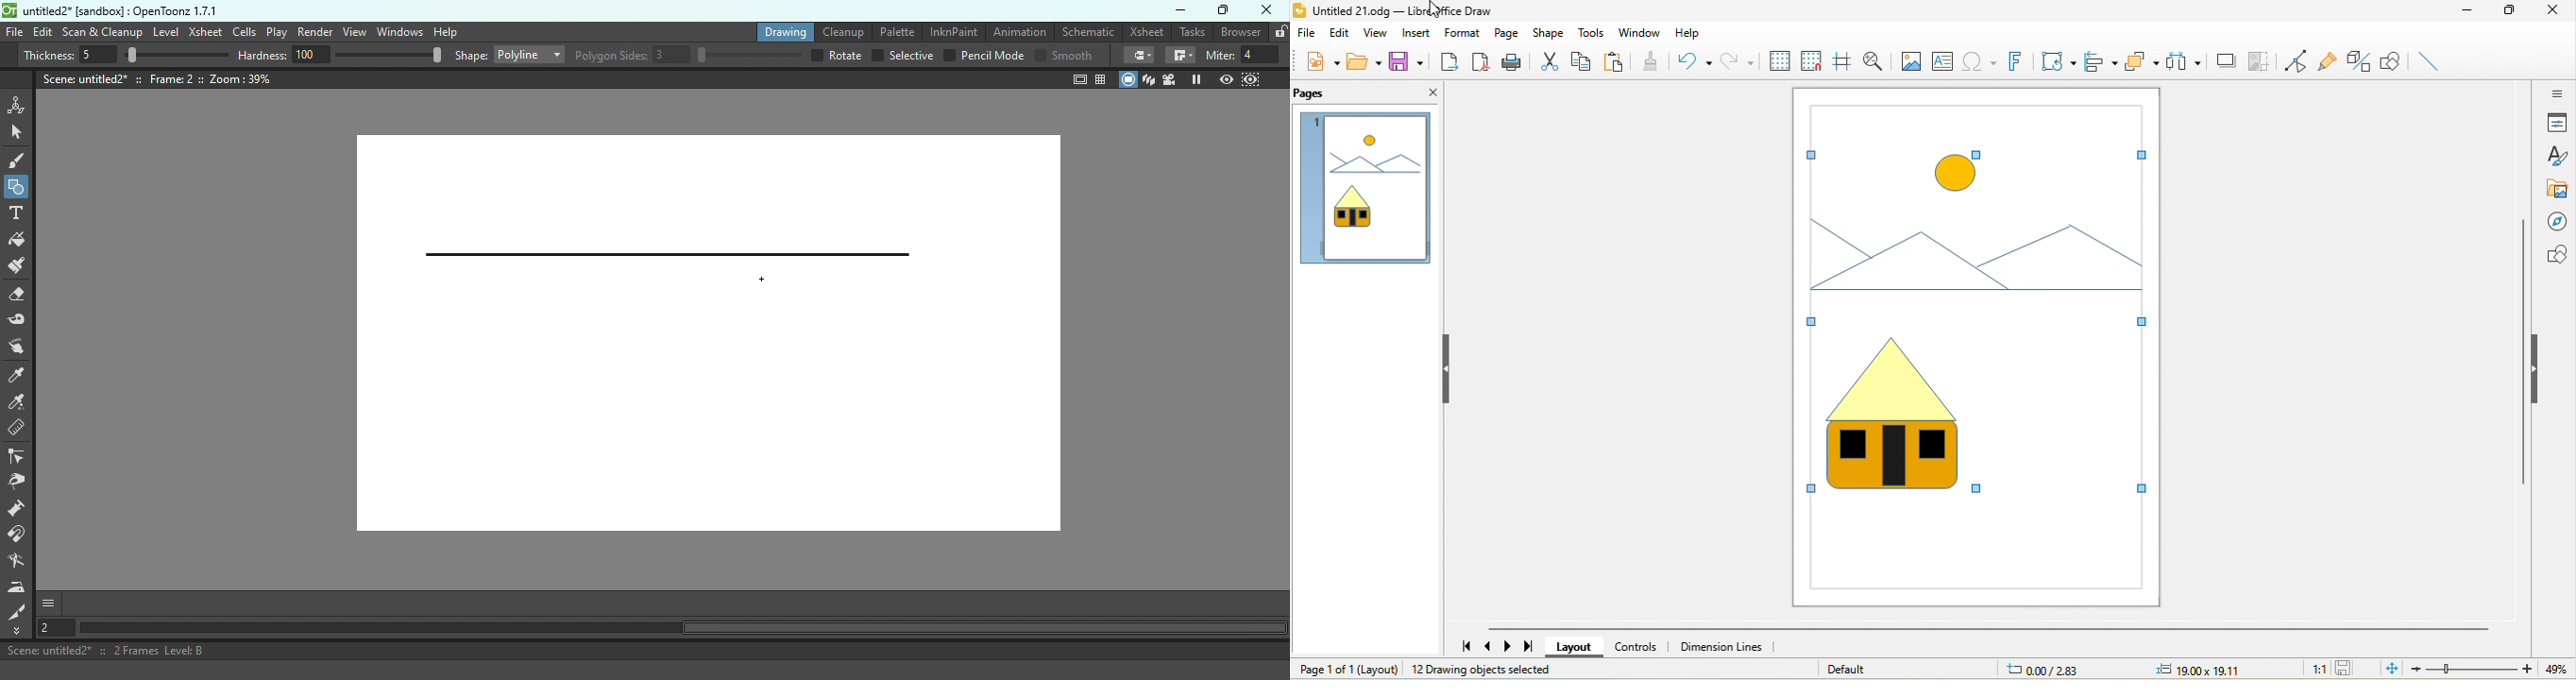  I want to click on first, so click(1461, 642).